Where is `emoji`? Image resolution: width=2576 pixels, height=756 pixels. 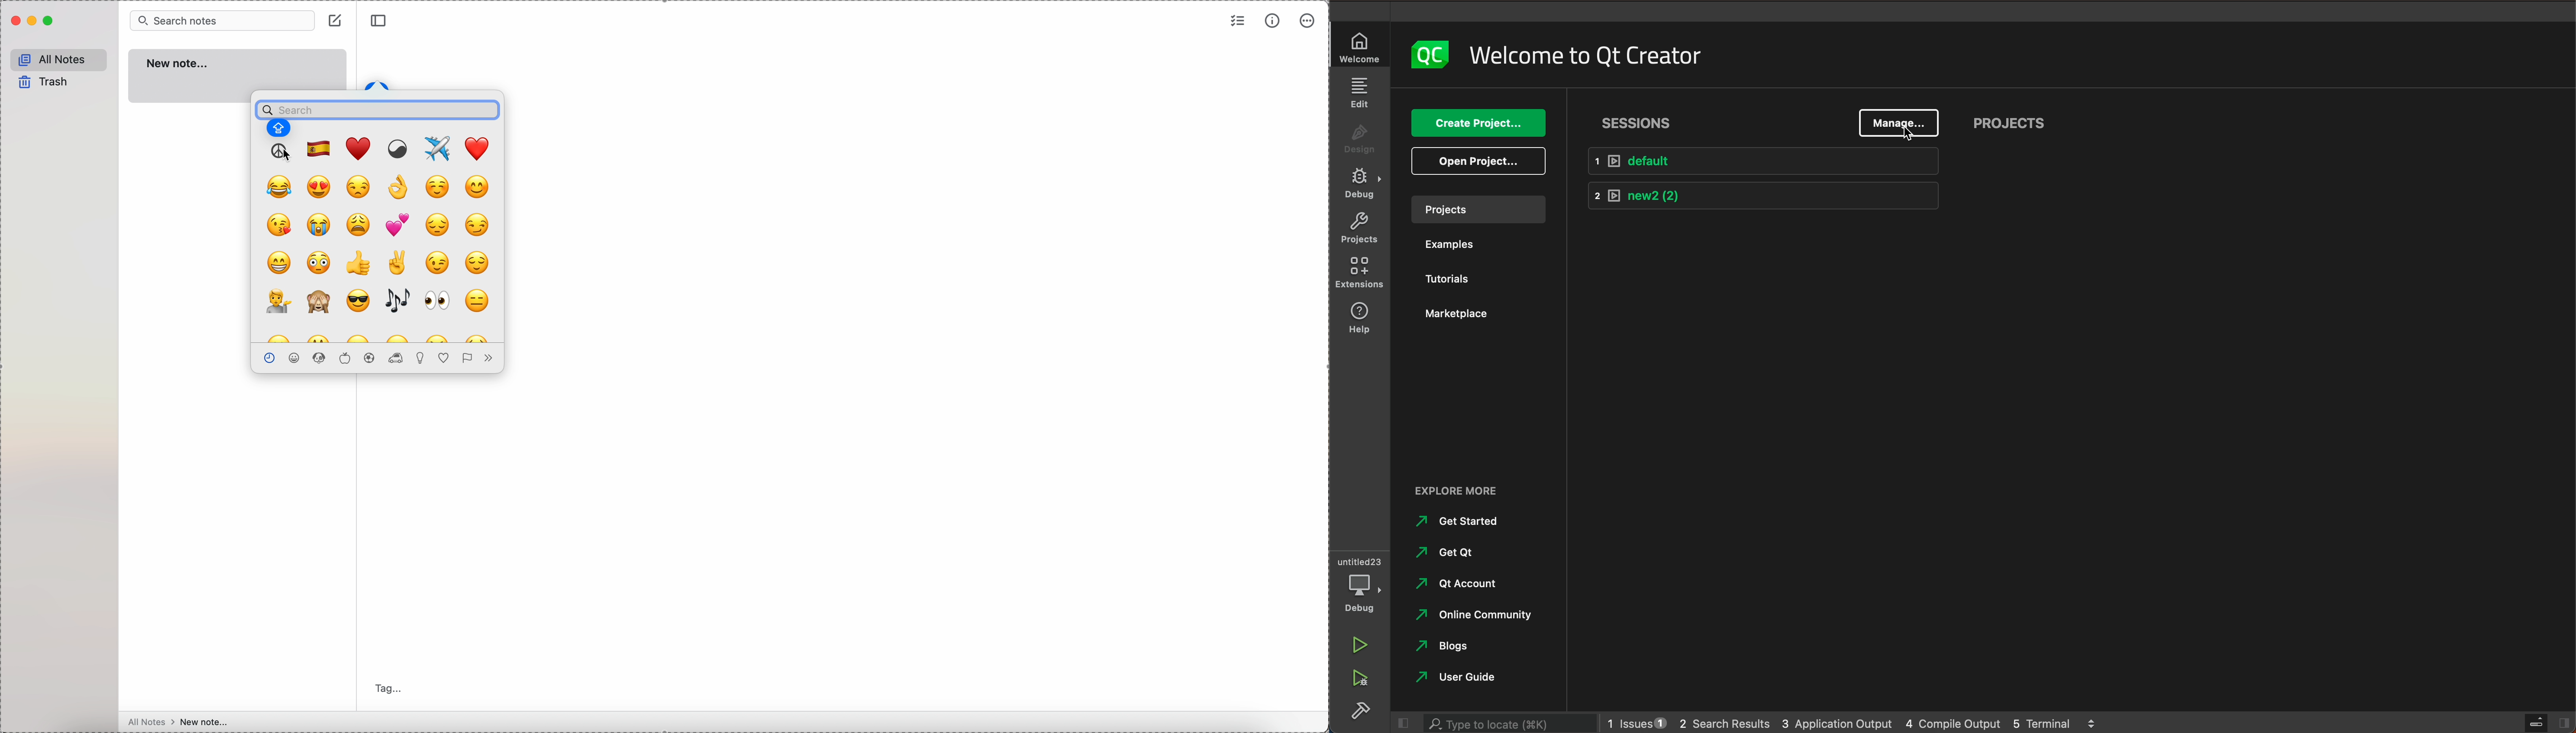
emoji is located at coordinates (276, 301).